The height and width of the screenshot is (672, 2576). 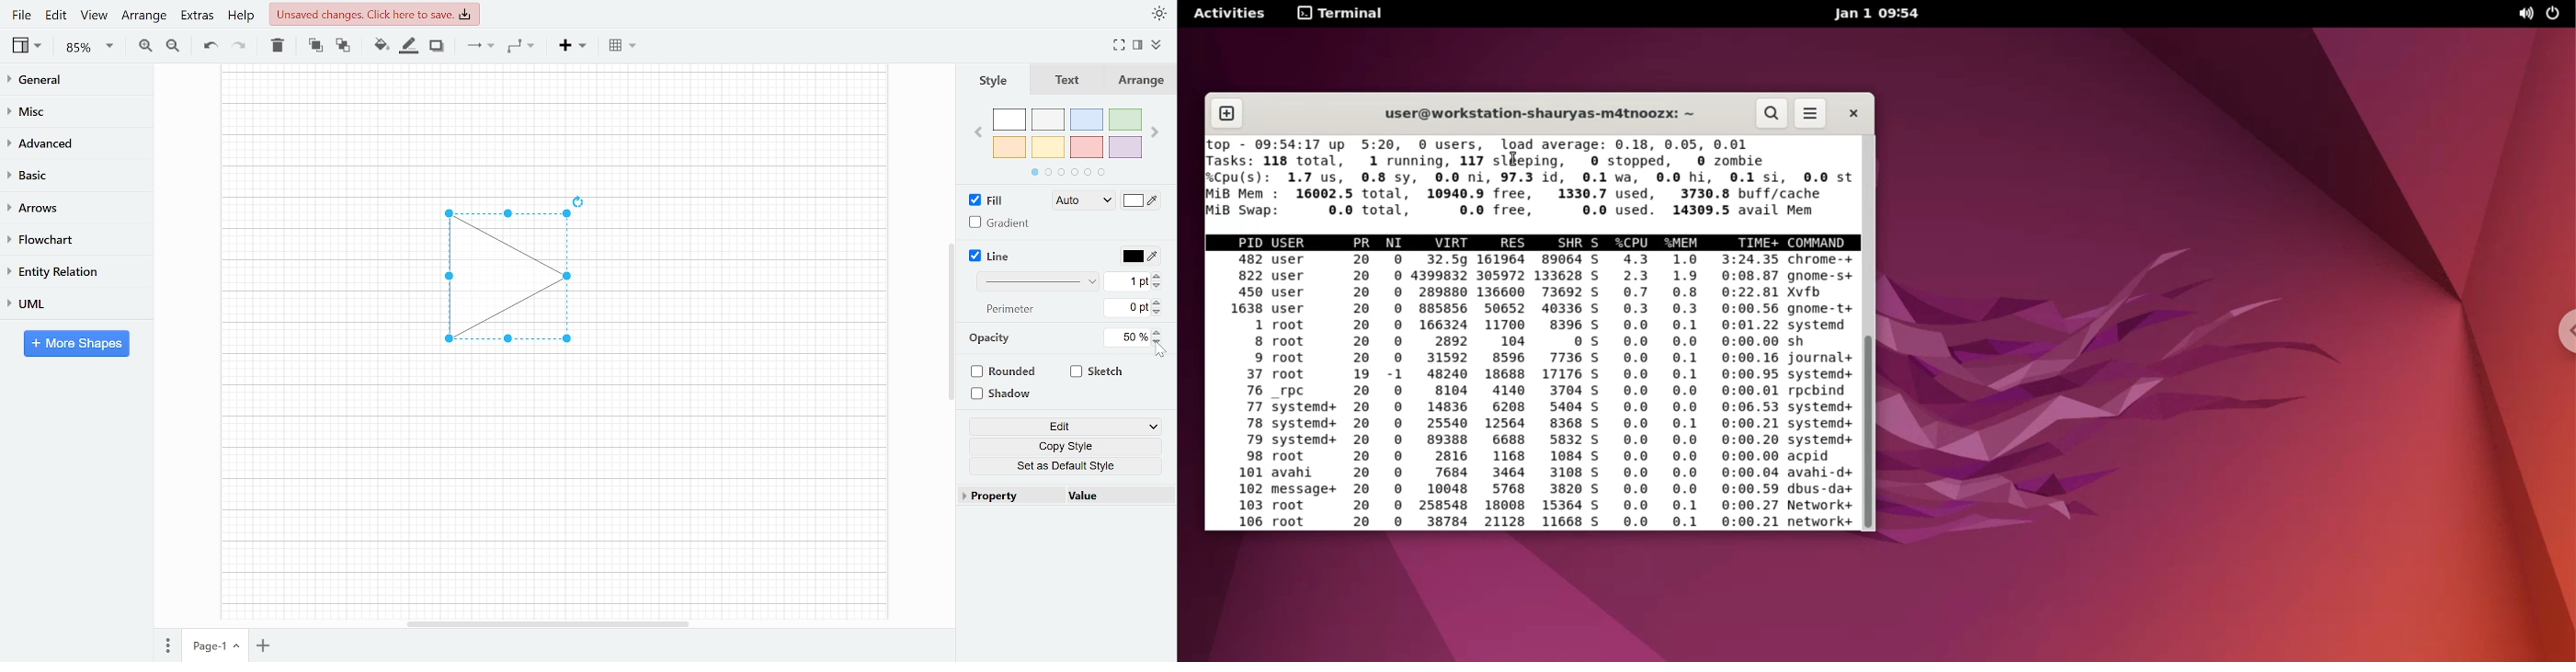 I want to click on Property, so click(x=1009, y=496).